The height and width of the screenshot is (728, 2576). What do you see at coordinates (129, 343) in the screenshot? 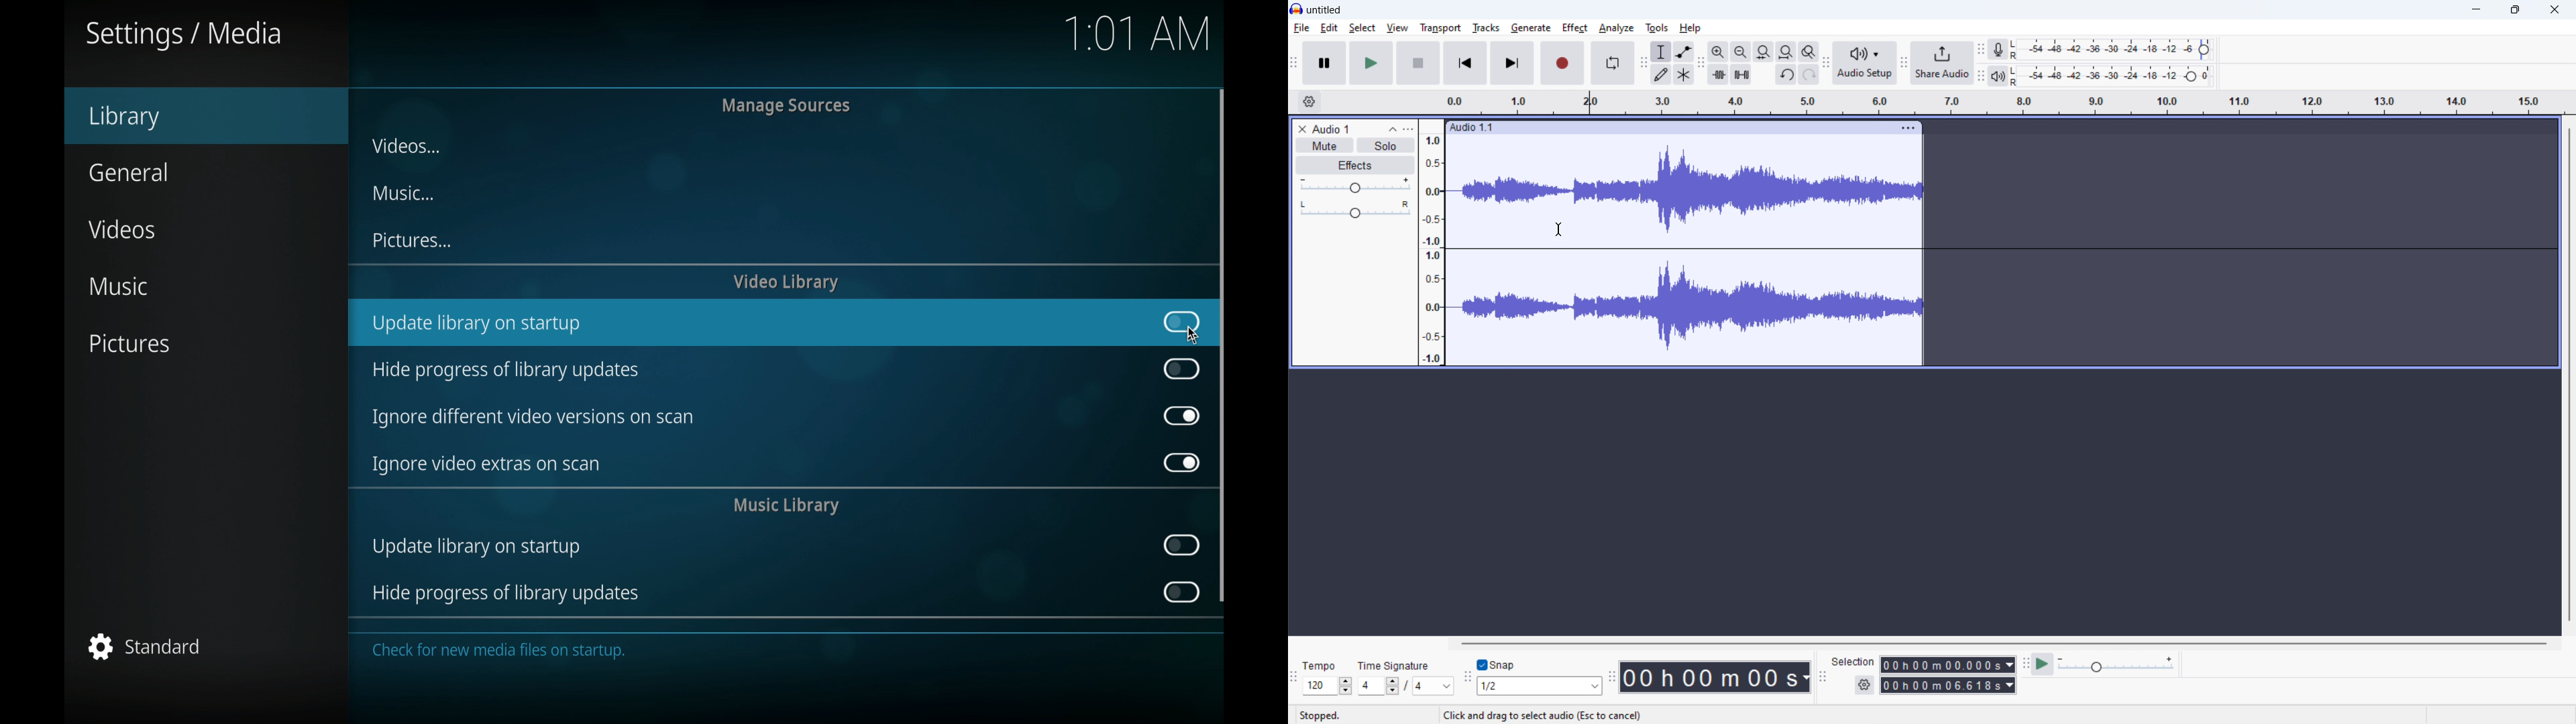
I see `pictures` at bounding box center [129, 343].